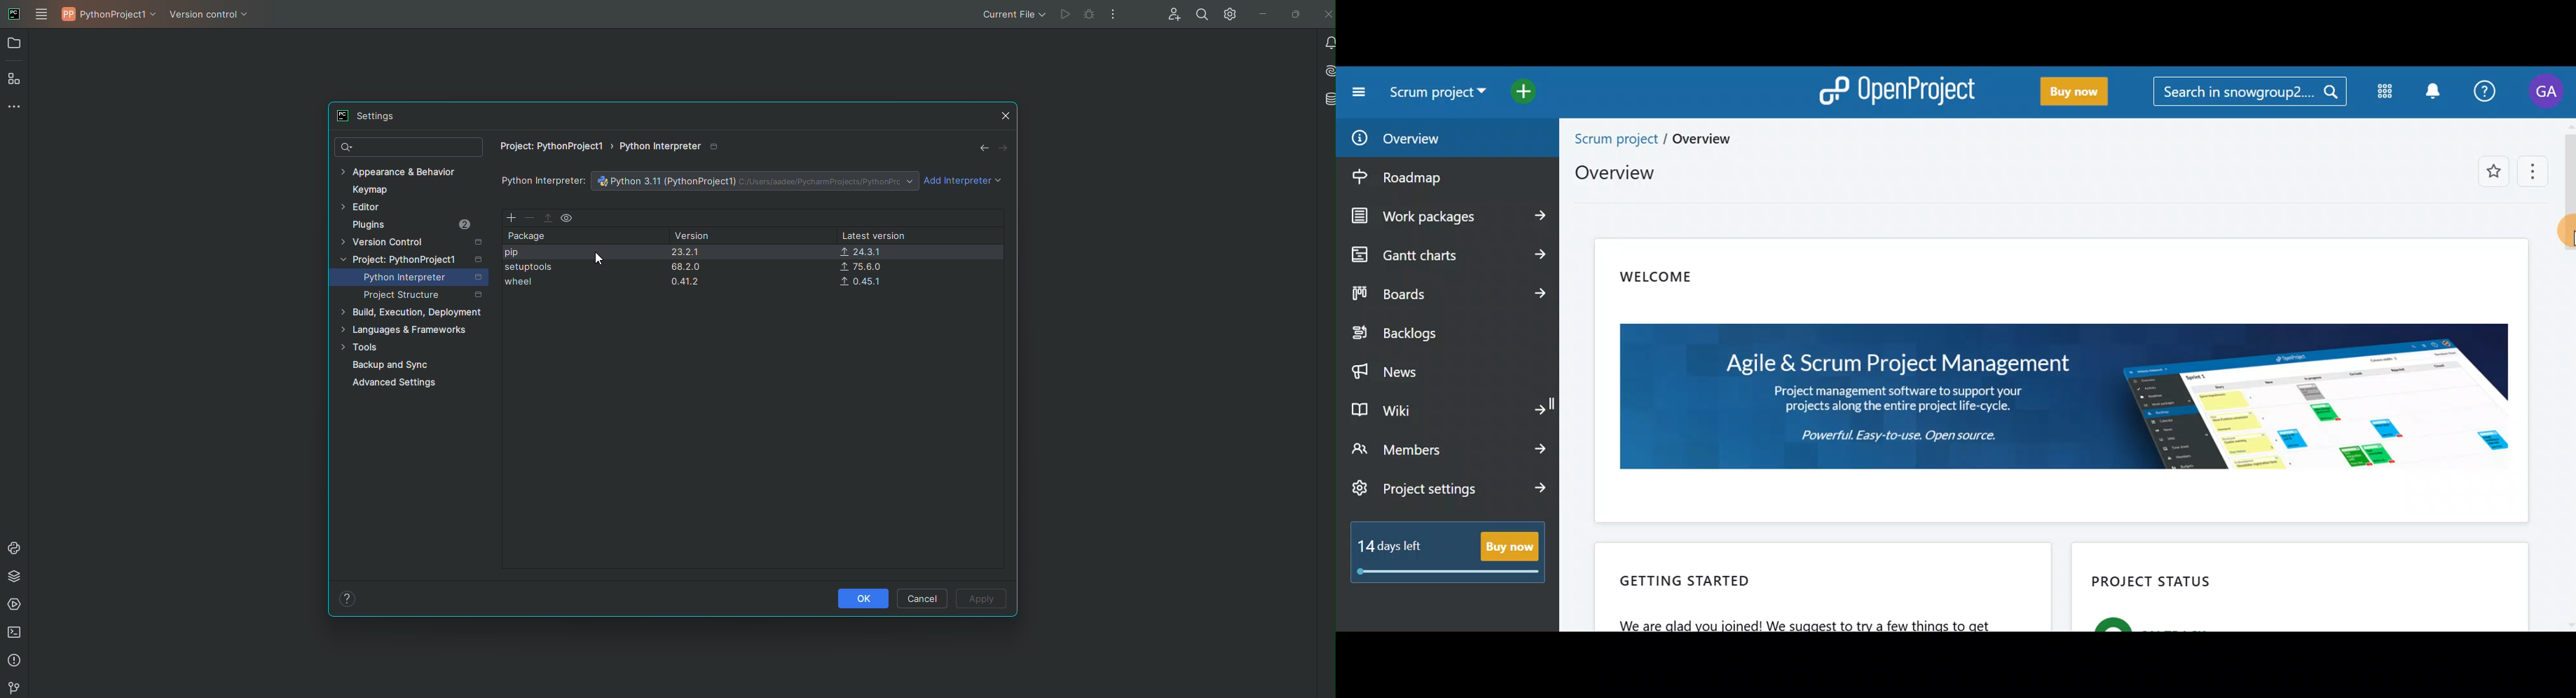 The width and height of the screenshot is (2576, 700). I want to click on Current file, so click(1012, 15).